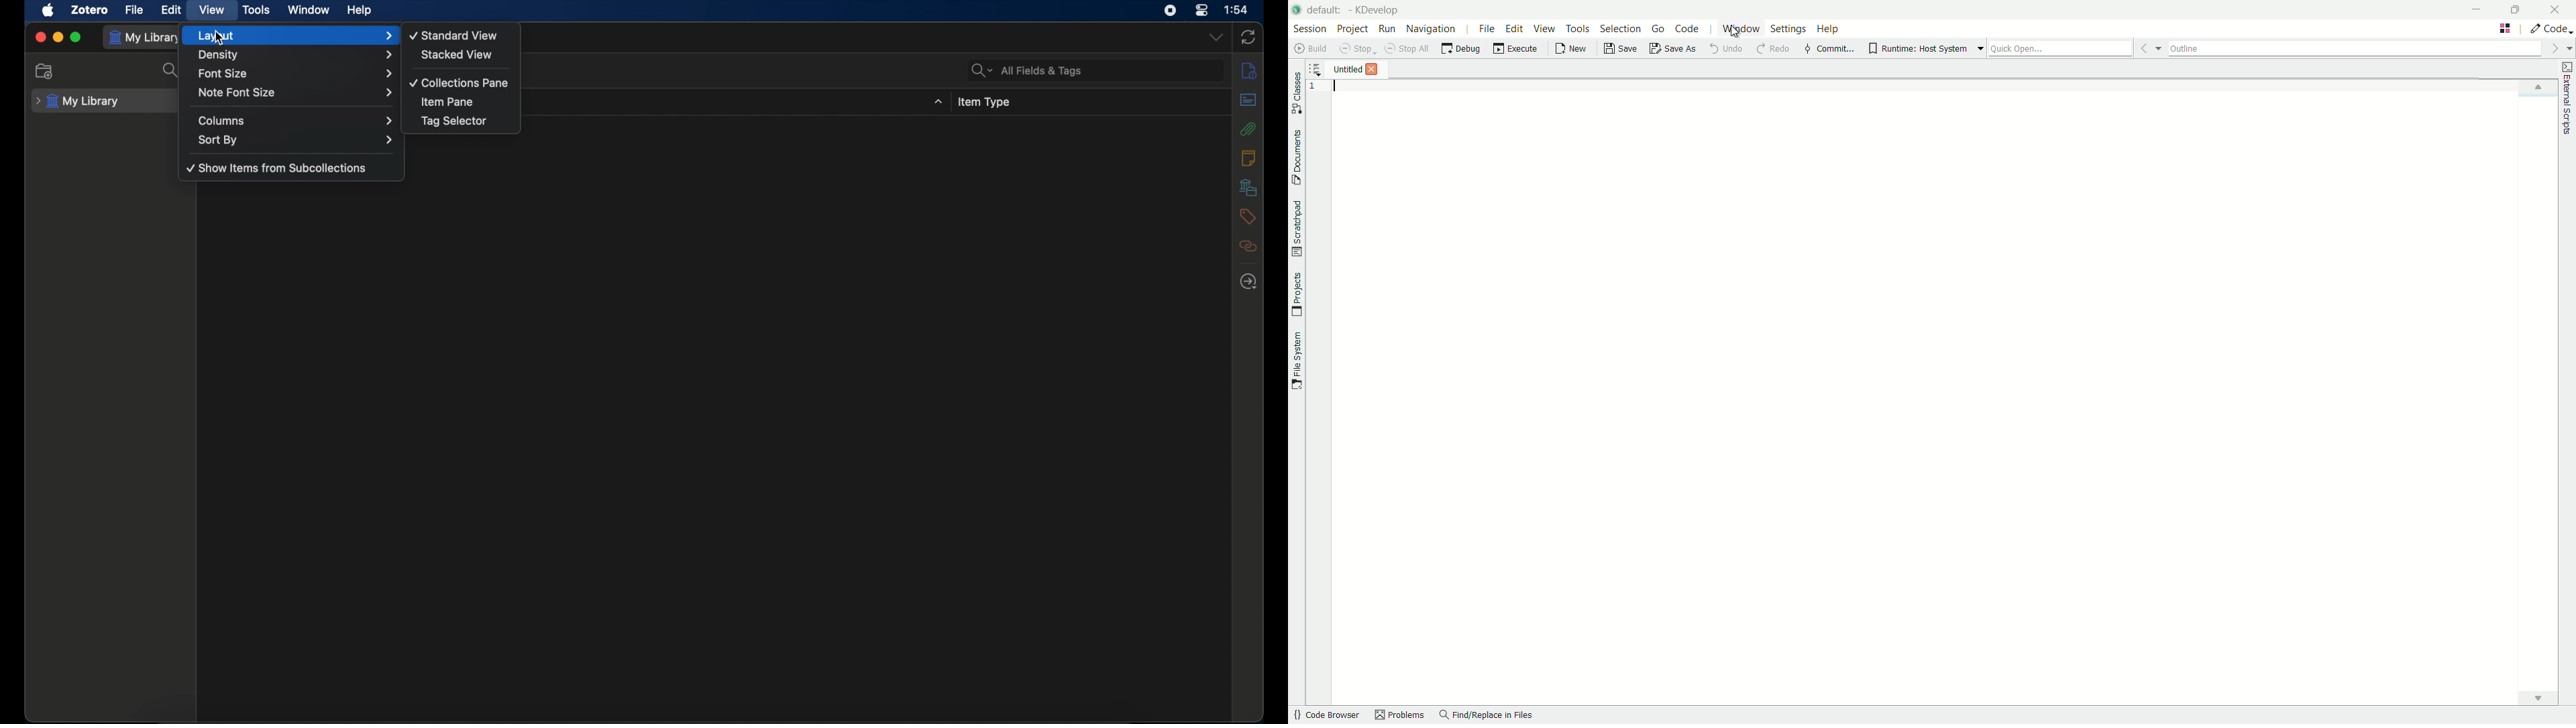 This screenshot has width=2576, height=728. Describe the element at coordinates (39, 38) in the screenshot. I see `close` at that location.